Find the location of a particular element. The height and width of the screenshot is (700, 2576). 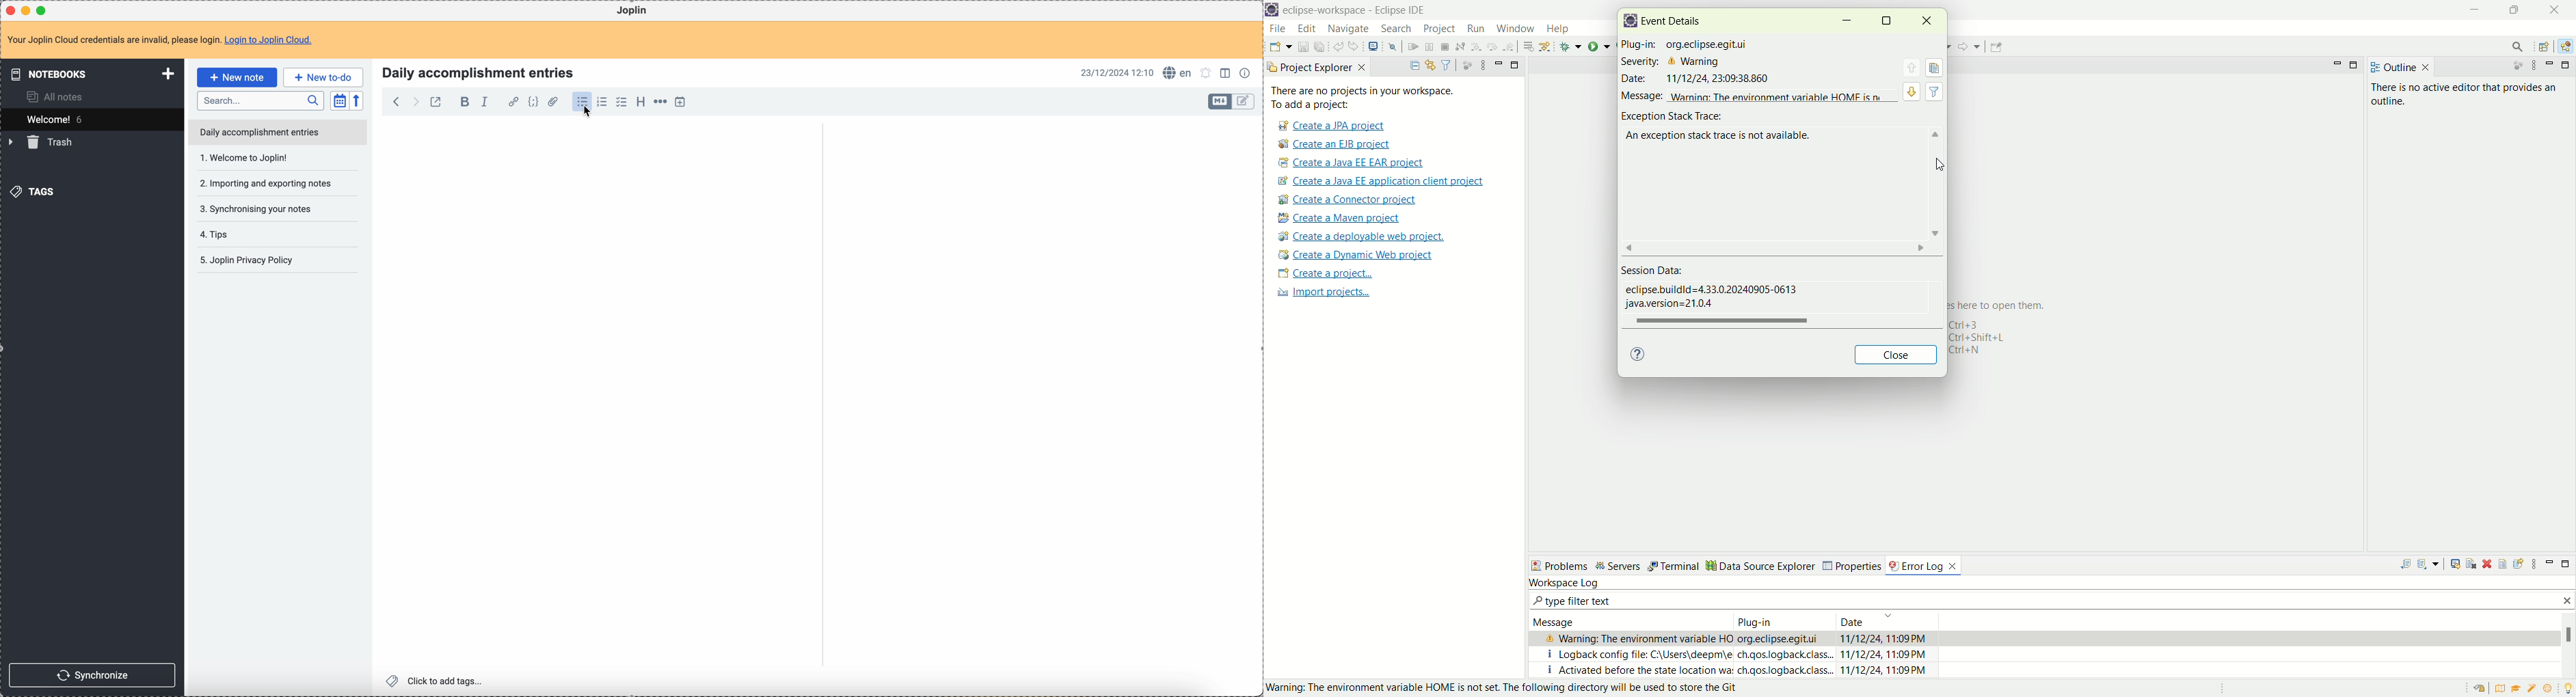

Terminal is located at coordinates (1672, 564).